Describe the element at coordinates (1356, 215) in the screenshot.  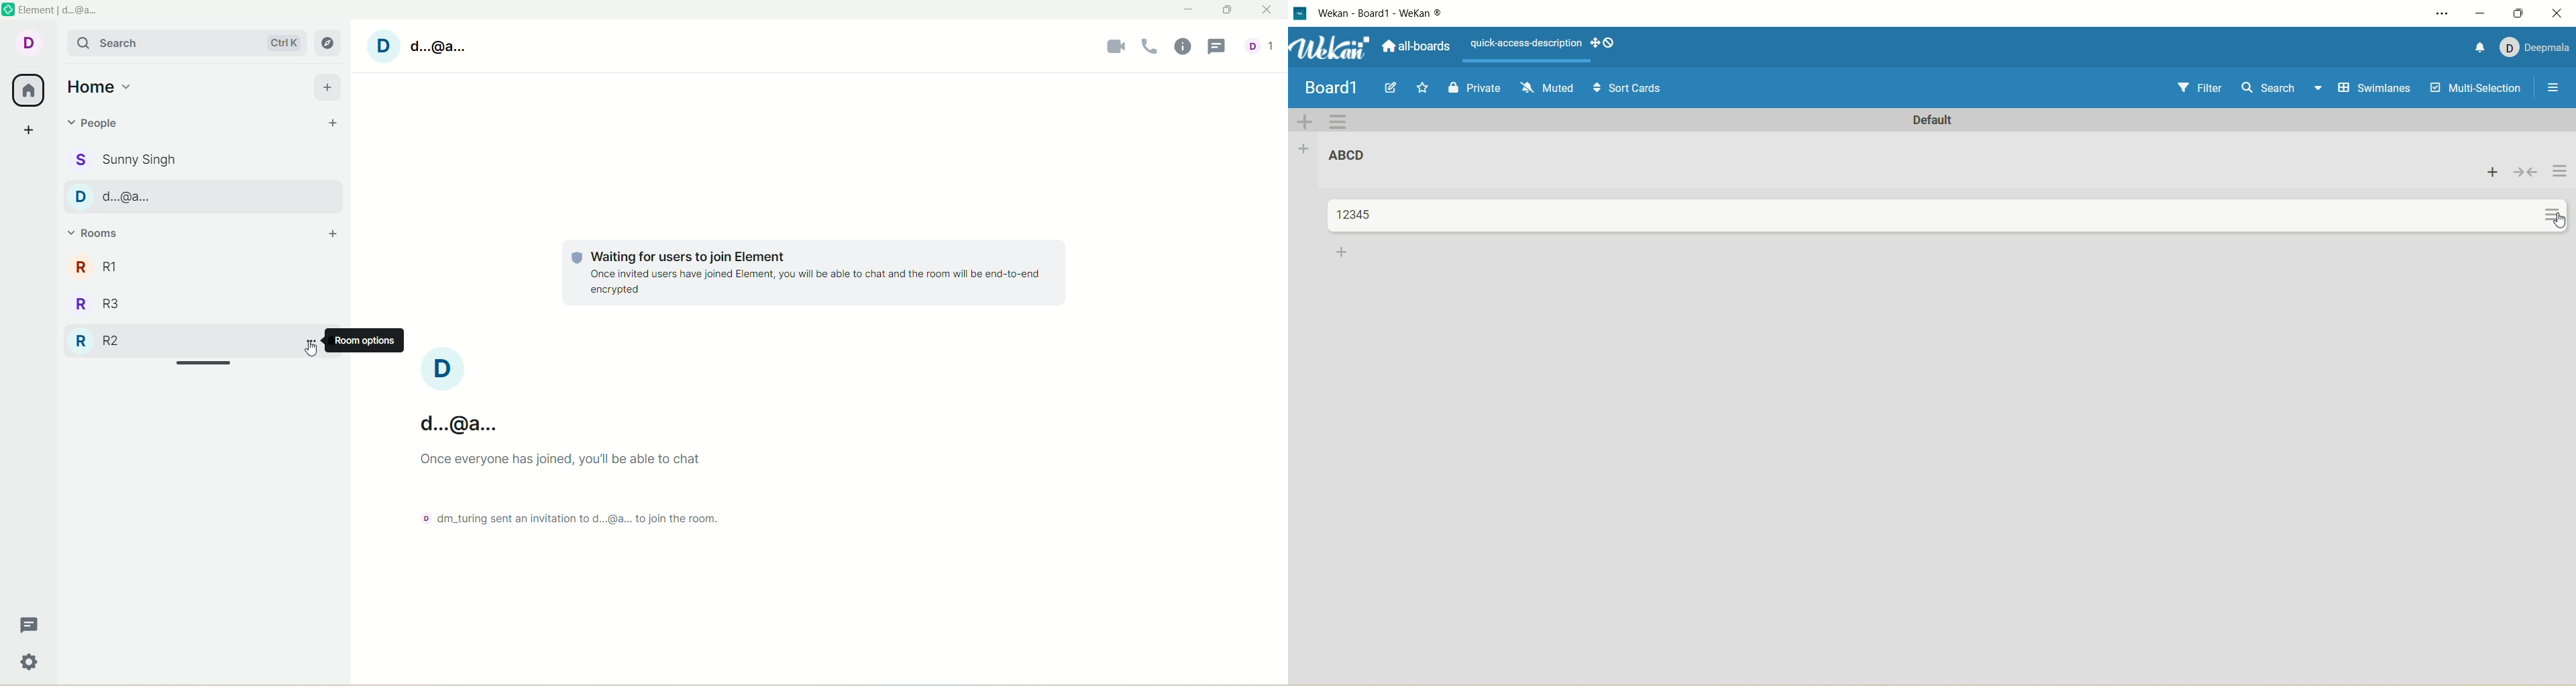
I see `card title` at that location.